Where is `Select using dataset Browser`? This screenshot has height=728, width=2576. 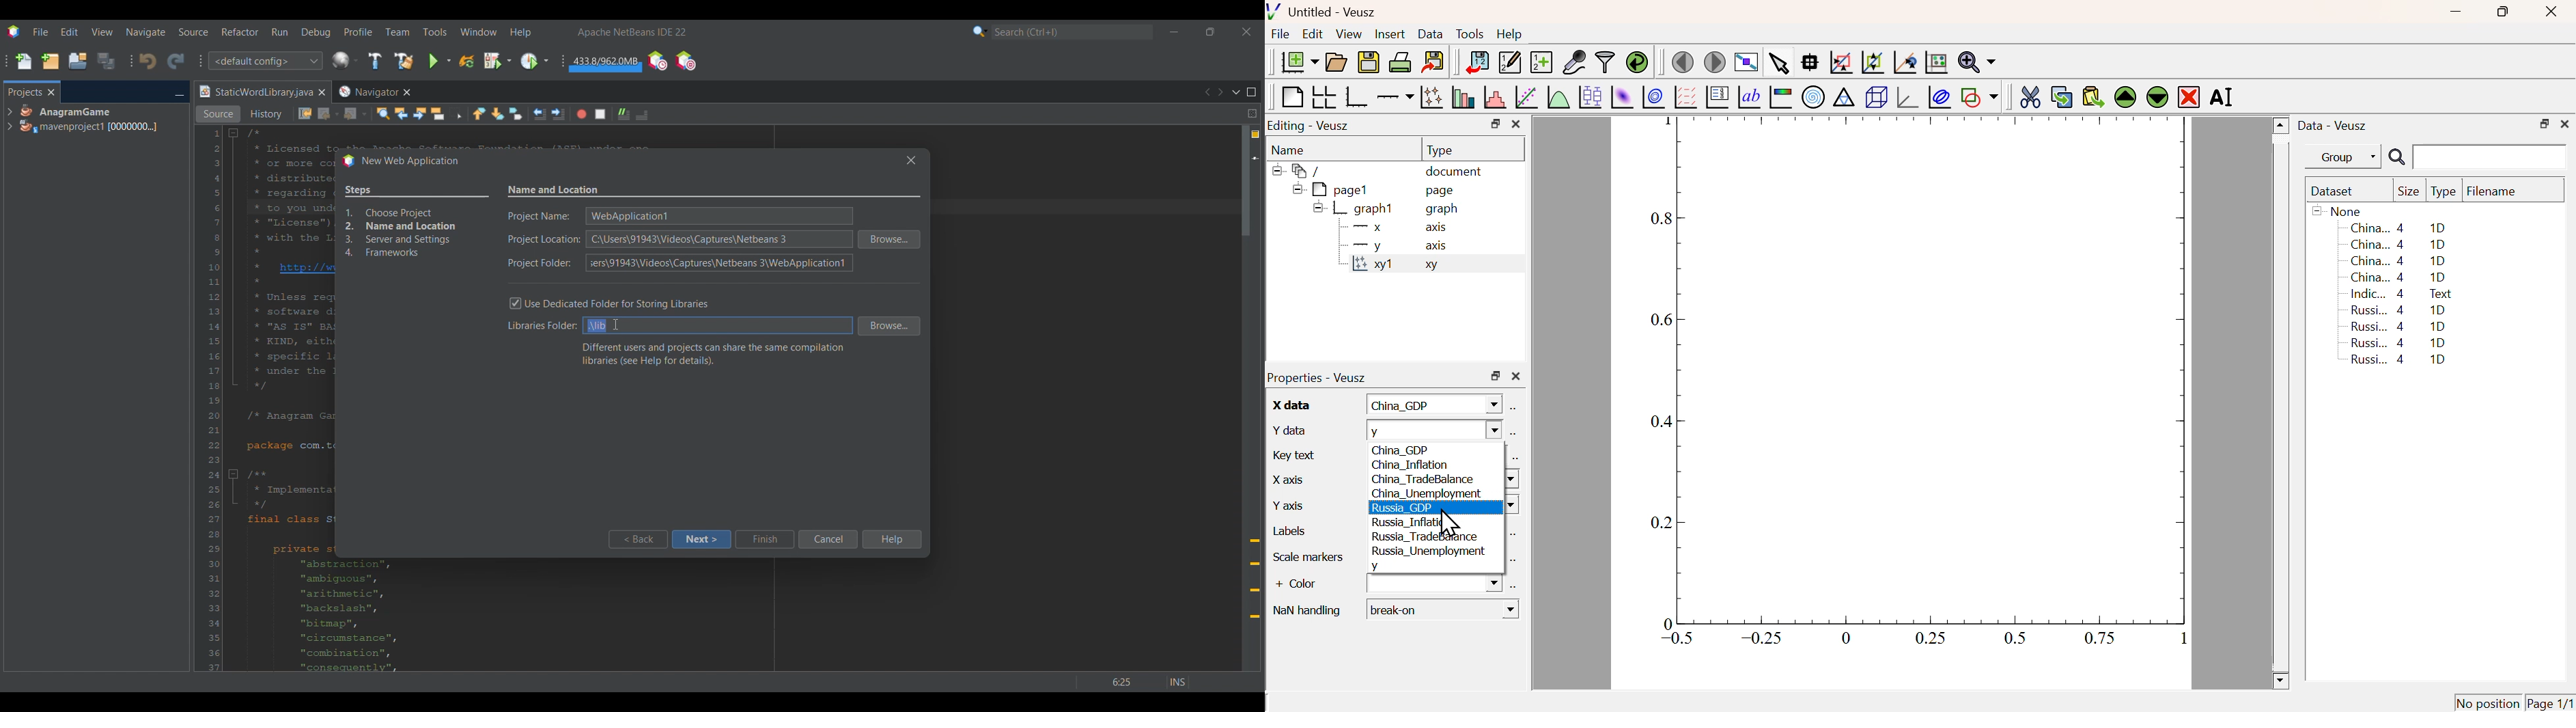 Select using dataset Browser is located at coordinates (1514, 563).